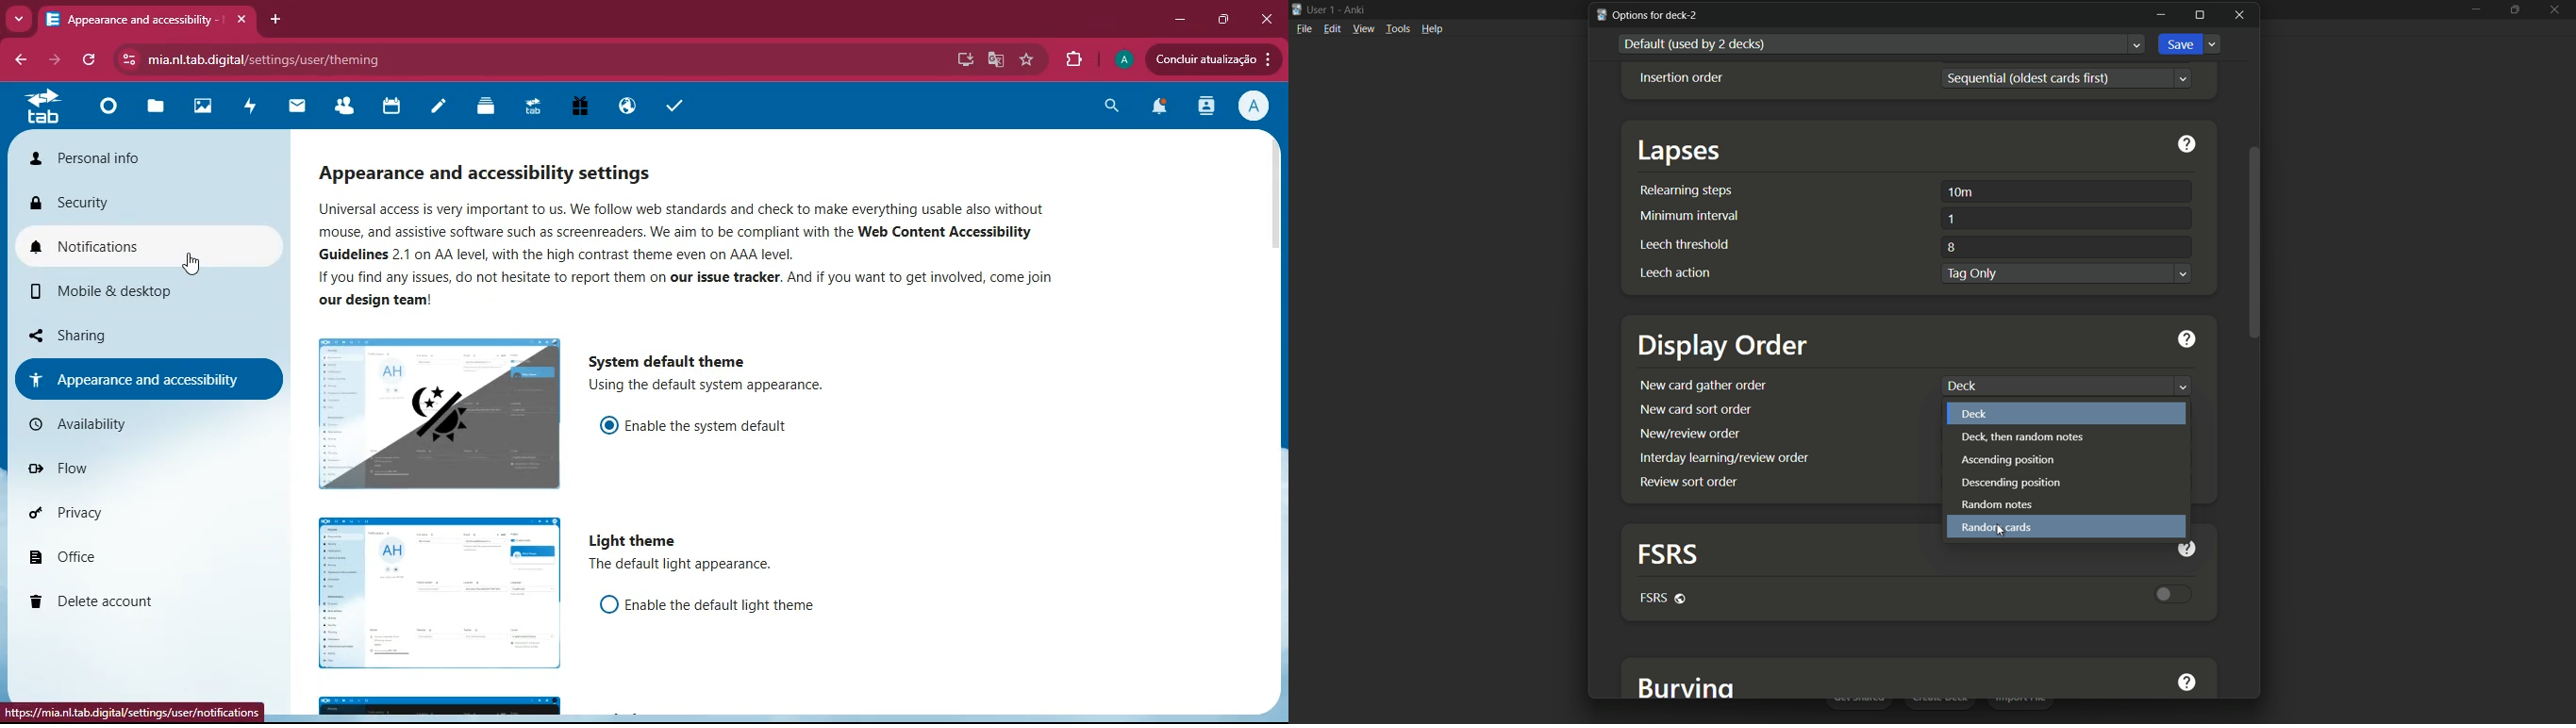 This screenshot has height=728, width=2576. Describe the element at coordinates (686, 261) in the screenshot. I see `Universal access is very important to us. We follow web standards and check to make everything usable also without
mouse, and assistive software such as screenreaders. We aim to be compliant with the Web Content Accessibility
Guidelines 2.1 on AA level, with the high contrast theme even on AAA level.

If you find any issues, do not hesitate to report them on our issue tracker. And if you want to get involved, come join
our design team!` at that location.